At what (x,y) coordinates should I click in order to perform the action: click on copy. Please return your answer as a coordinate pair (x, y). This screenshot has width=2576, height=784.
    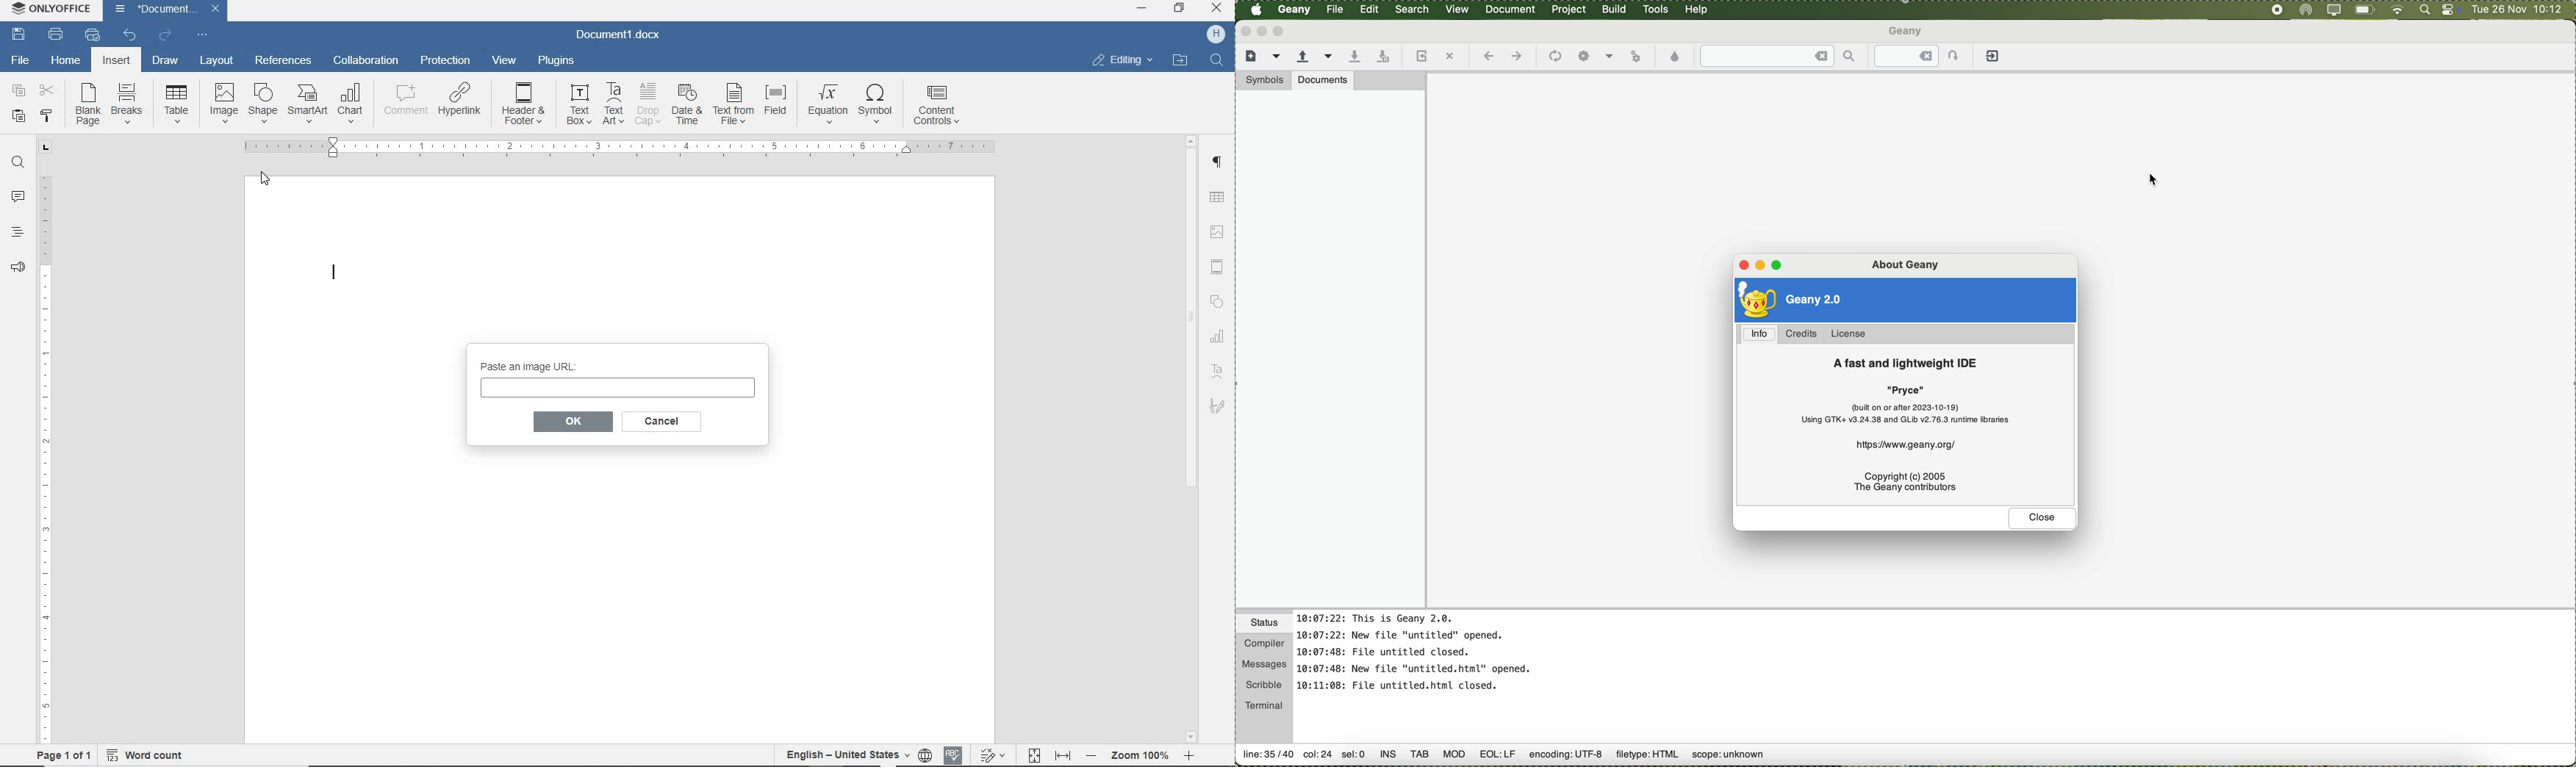
    Looking at the image, I should click on (17, 92).